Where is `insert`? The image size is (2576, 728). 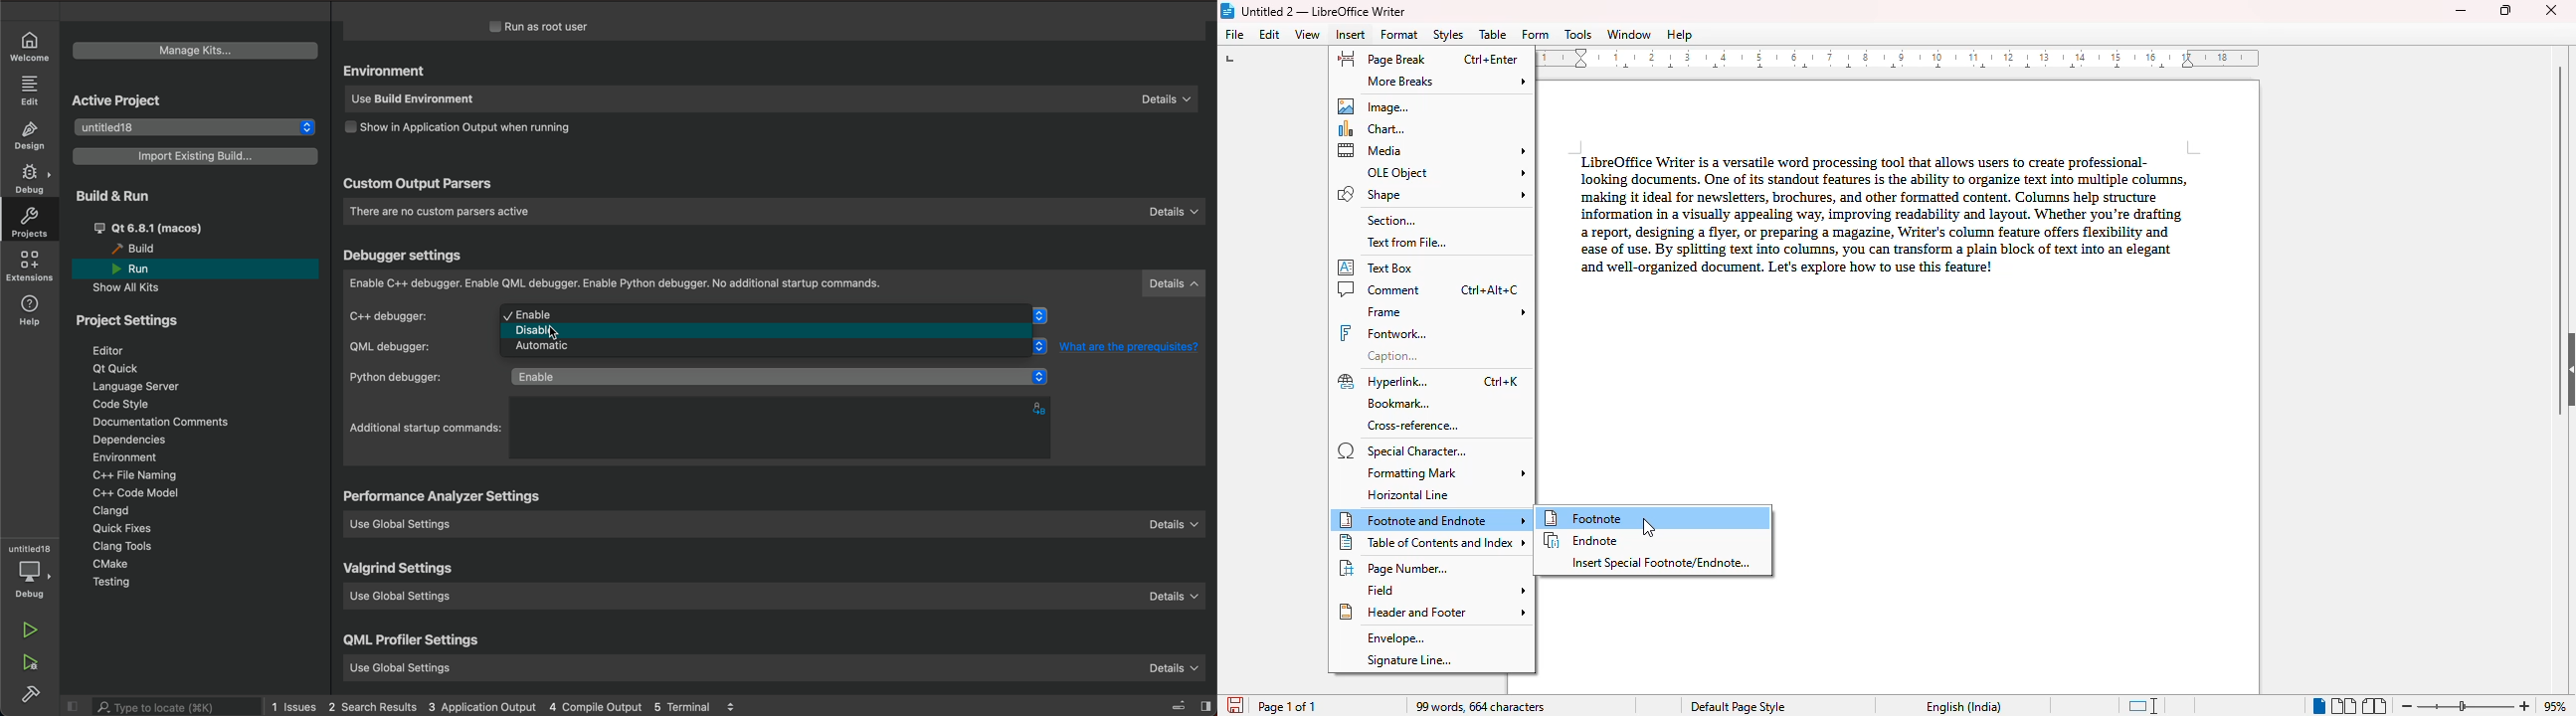 insert is located at coordinates (1351, 34).